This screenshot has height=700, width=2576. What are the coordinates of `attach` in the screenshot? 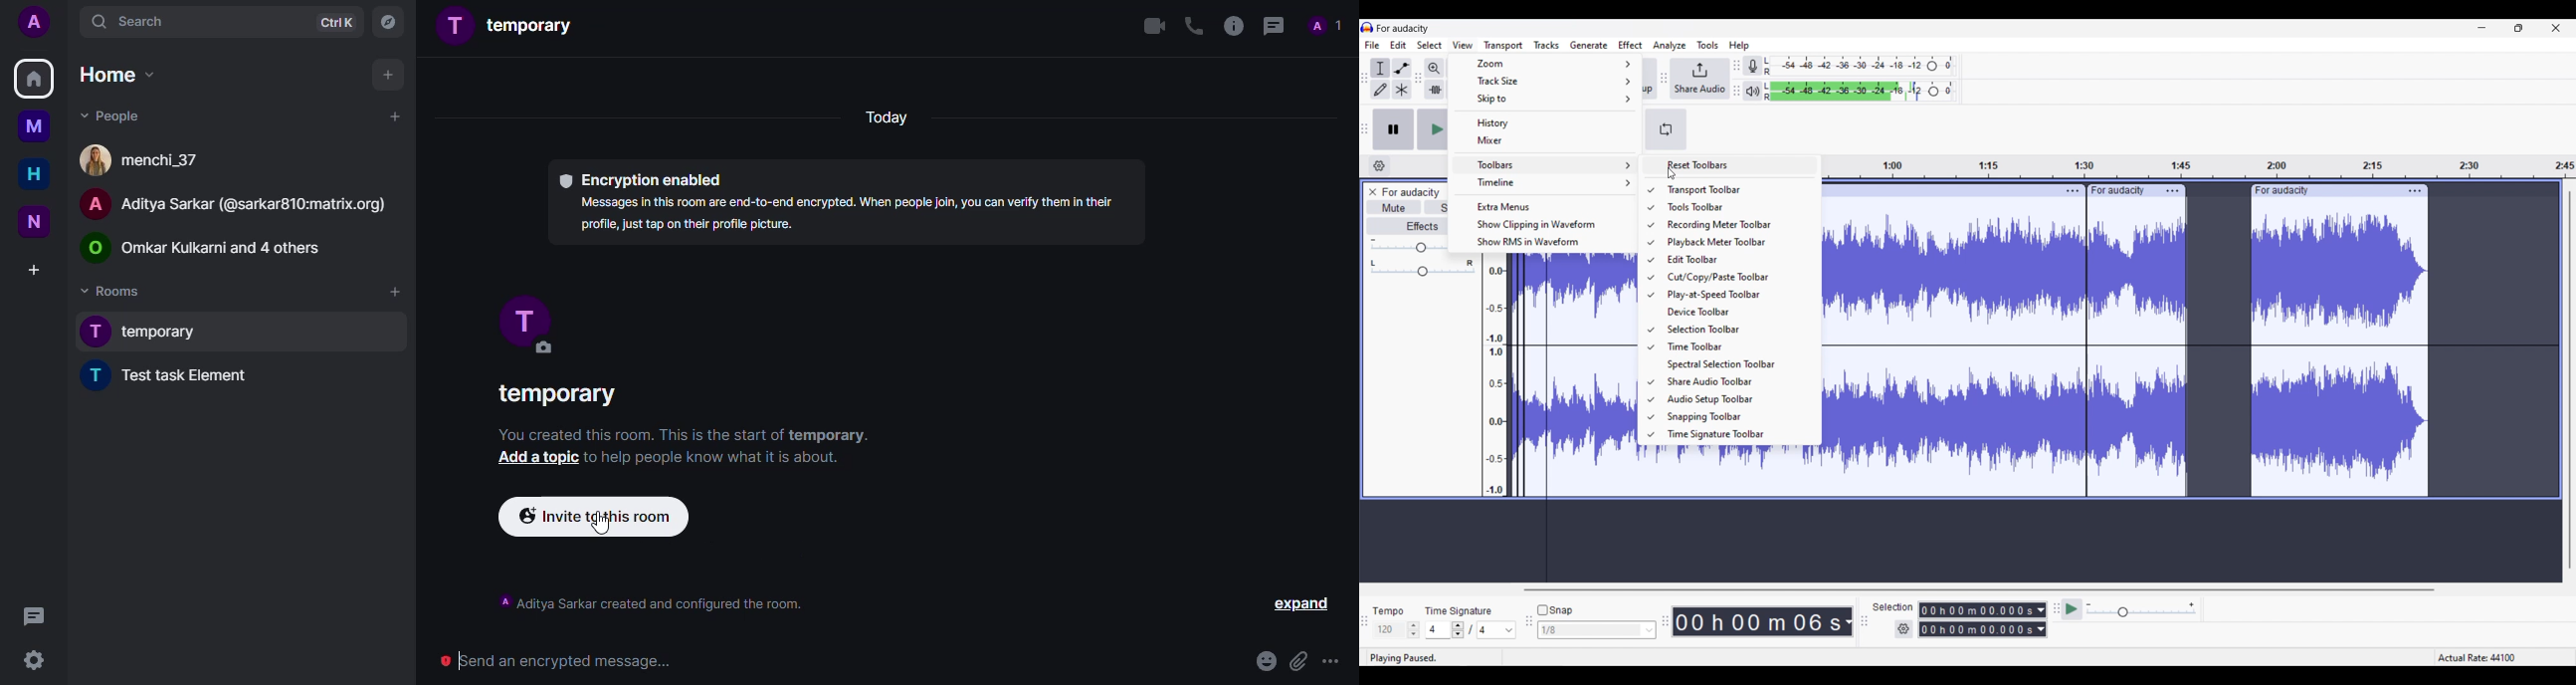 It's located at (1296, 661).